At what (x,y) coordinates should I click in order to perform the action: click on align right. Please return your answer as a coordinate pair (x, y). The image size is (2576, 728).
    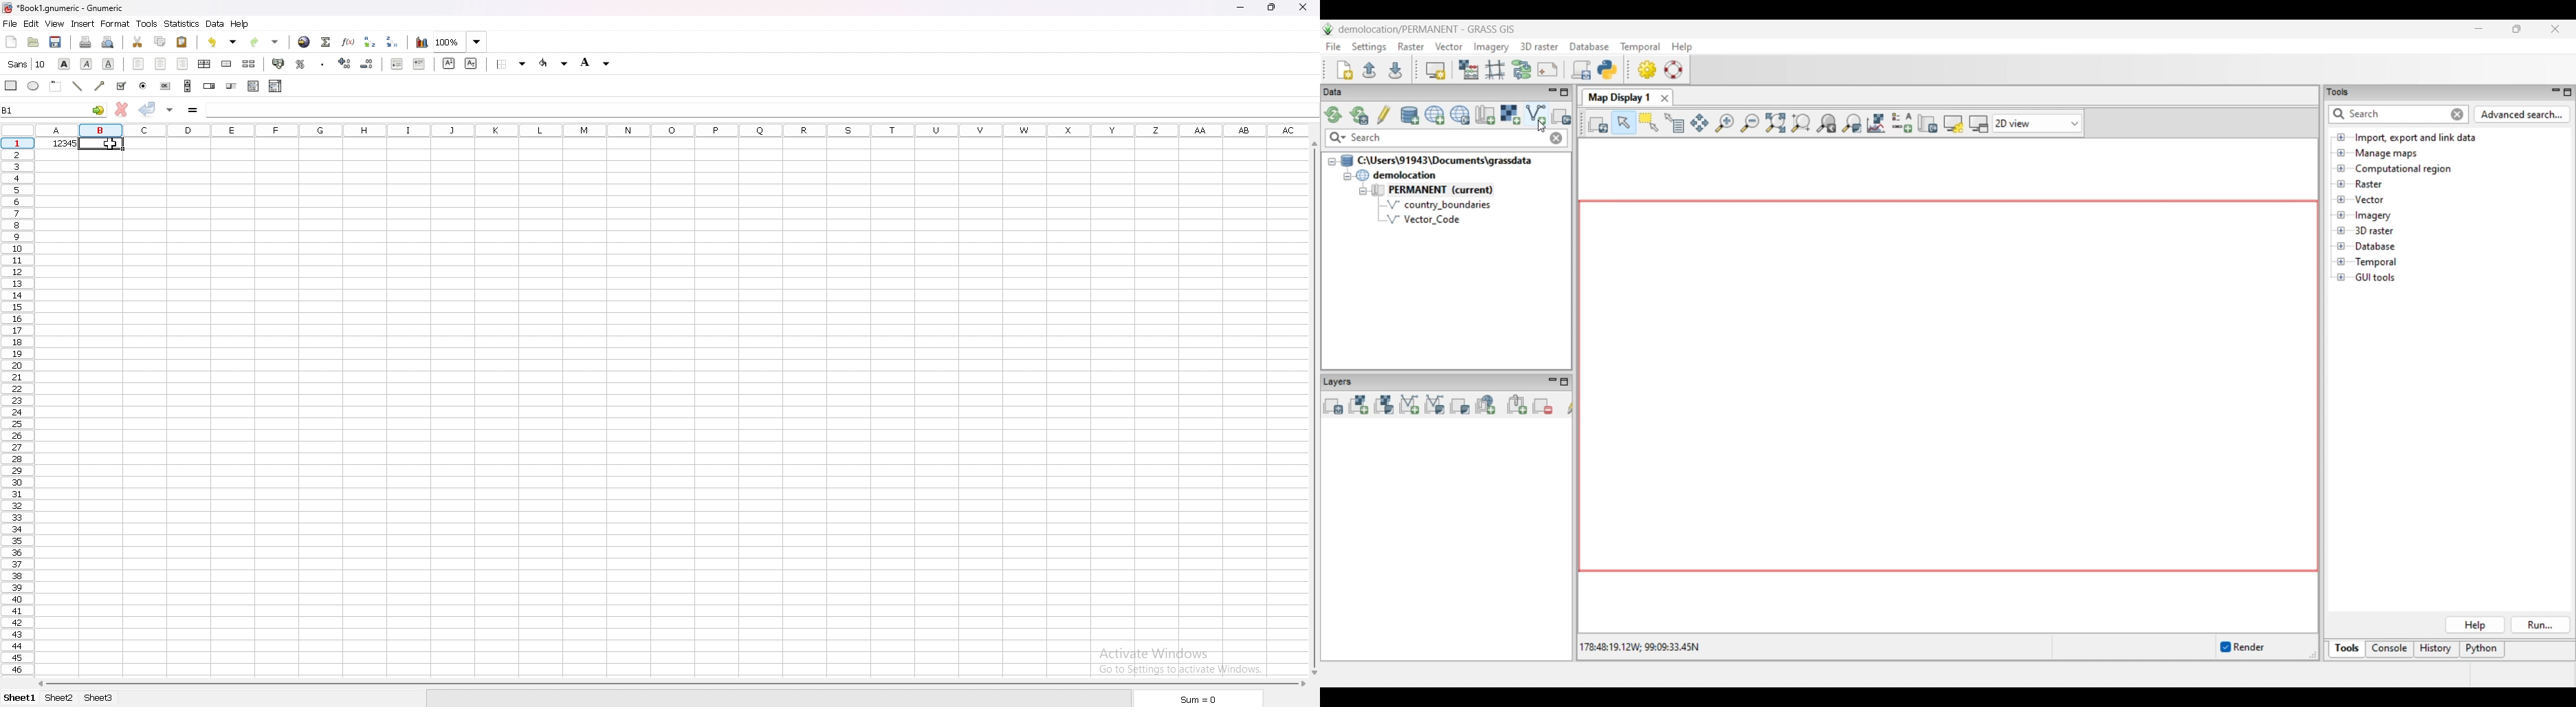
    Looking at the image, I should click on (181, 64).